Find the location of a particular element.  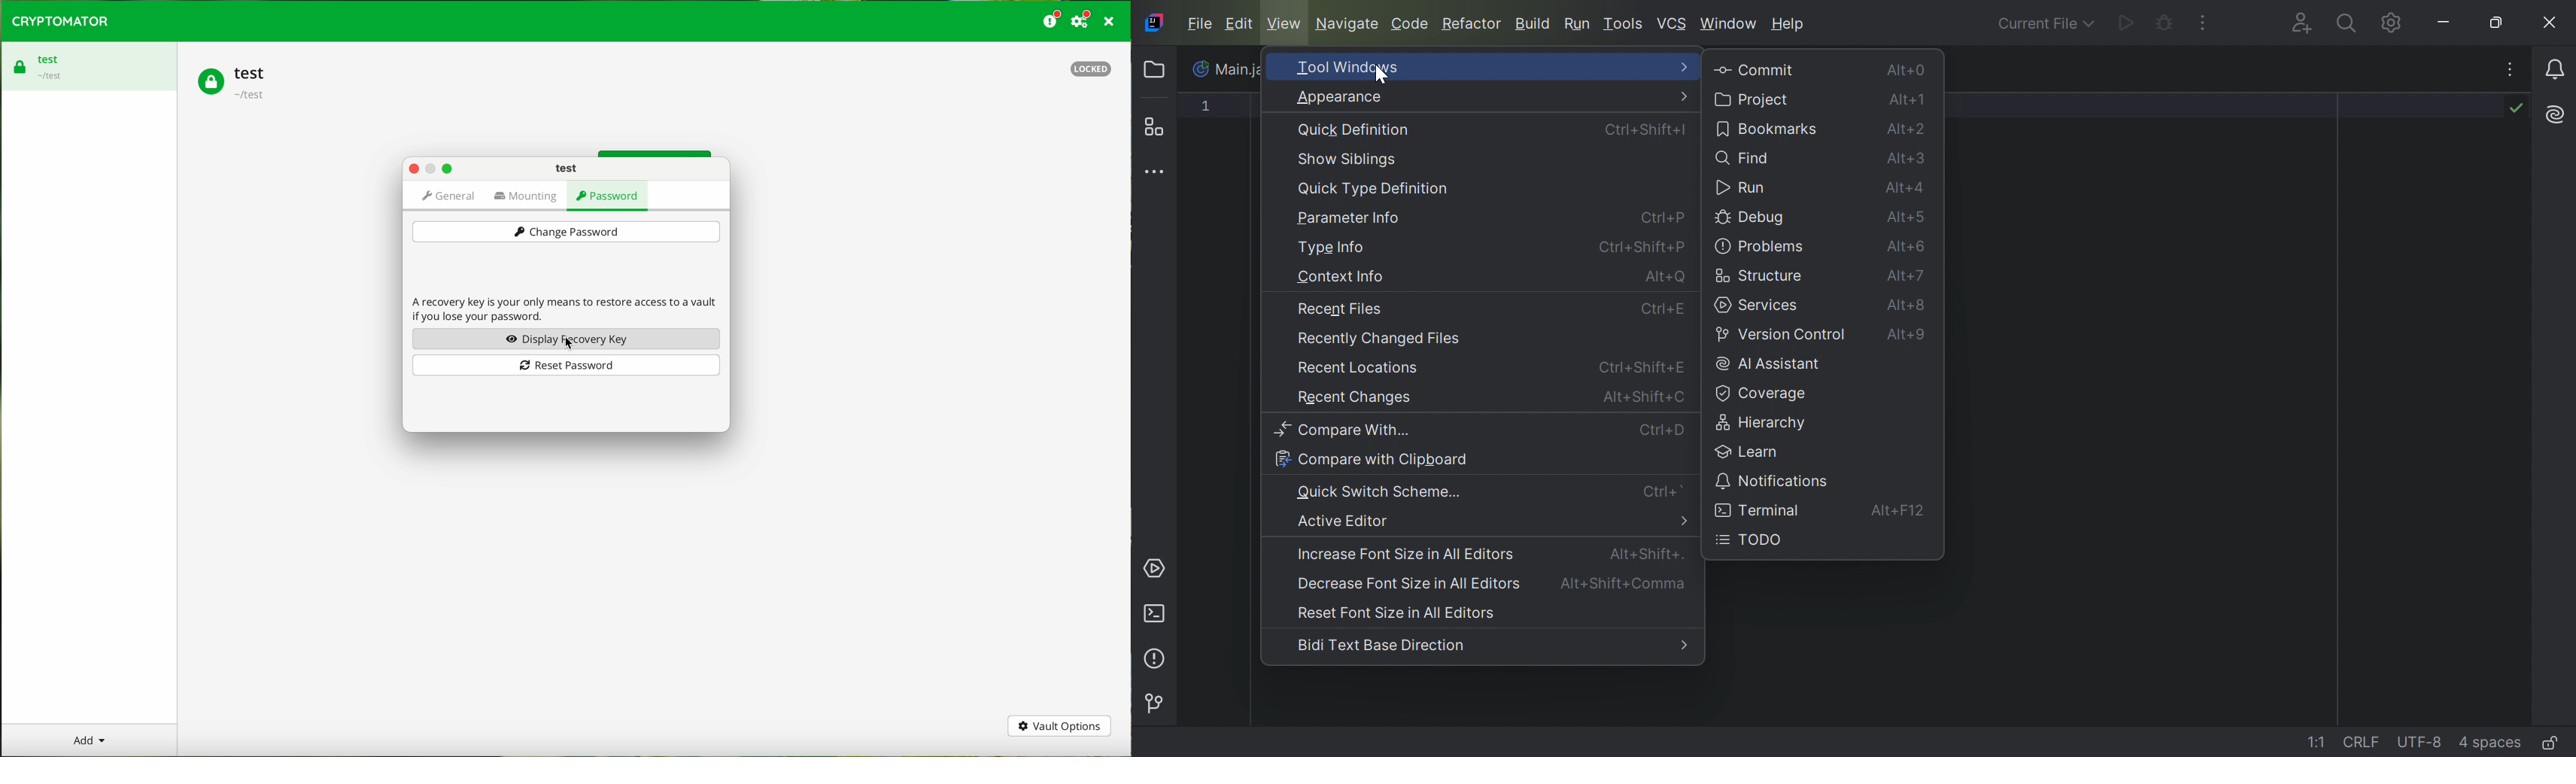

Debug is located at coordinates (2163, 25).